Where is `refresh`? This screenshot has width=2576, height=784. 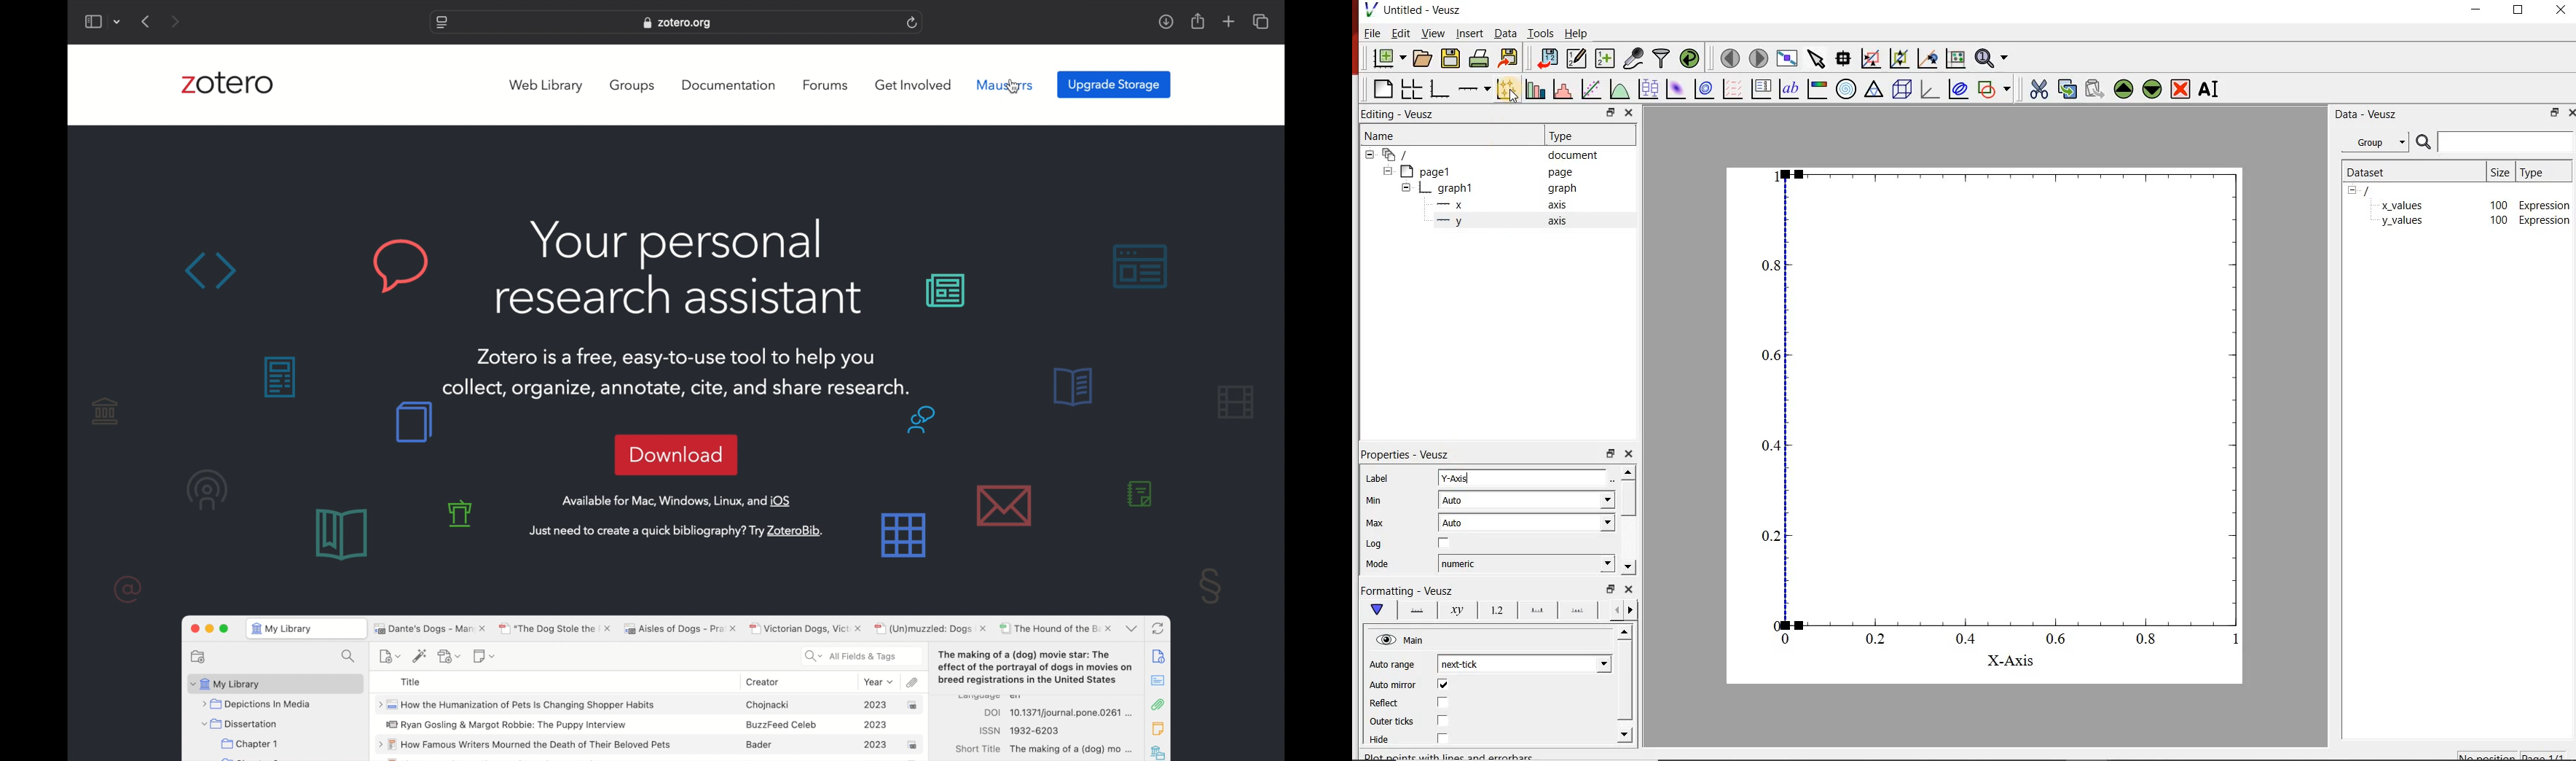
refresh is located at coordinates (913, 23).